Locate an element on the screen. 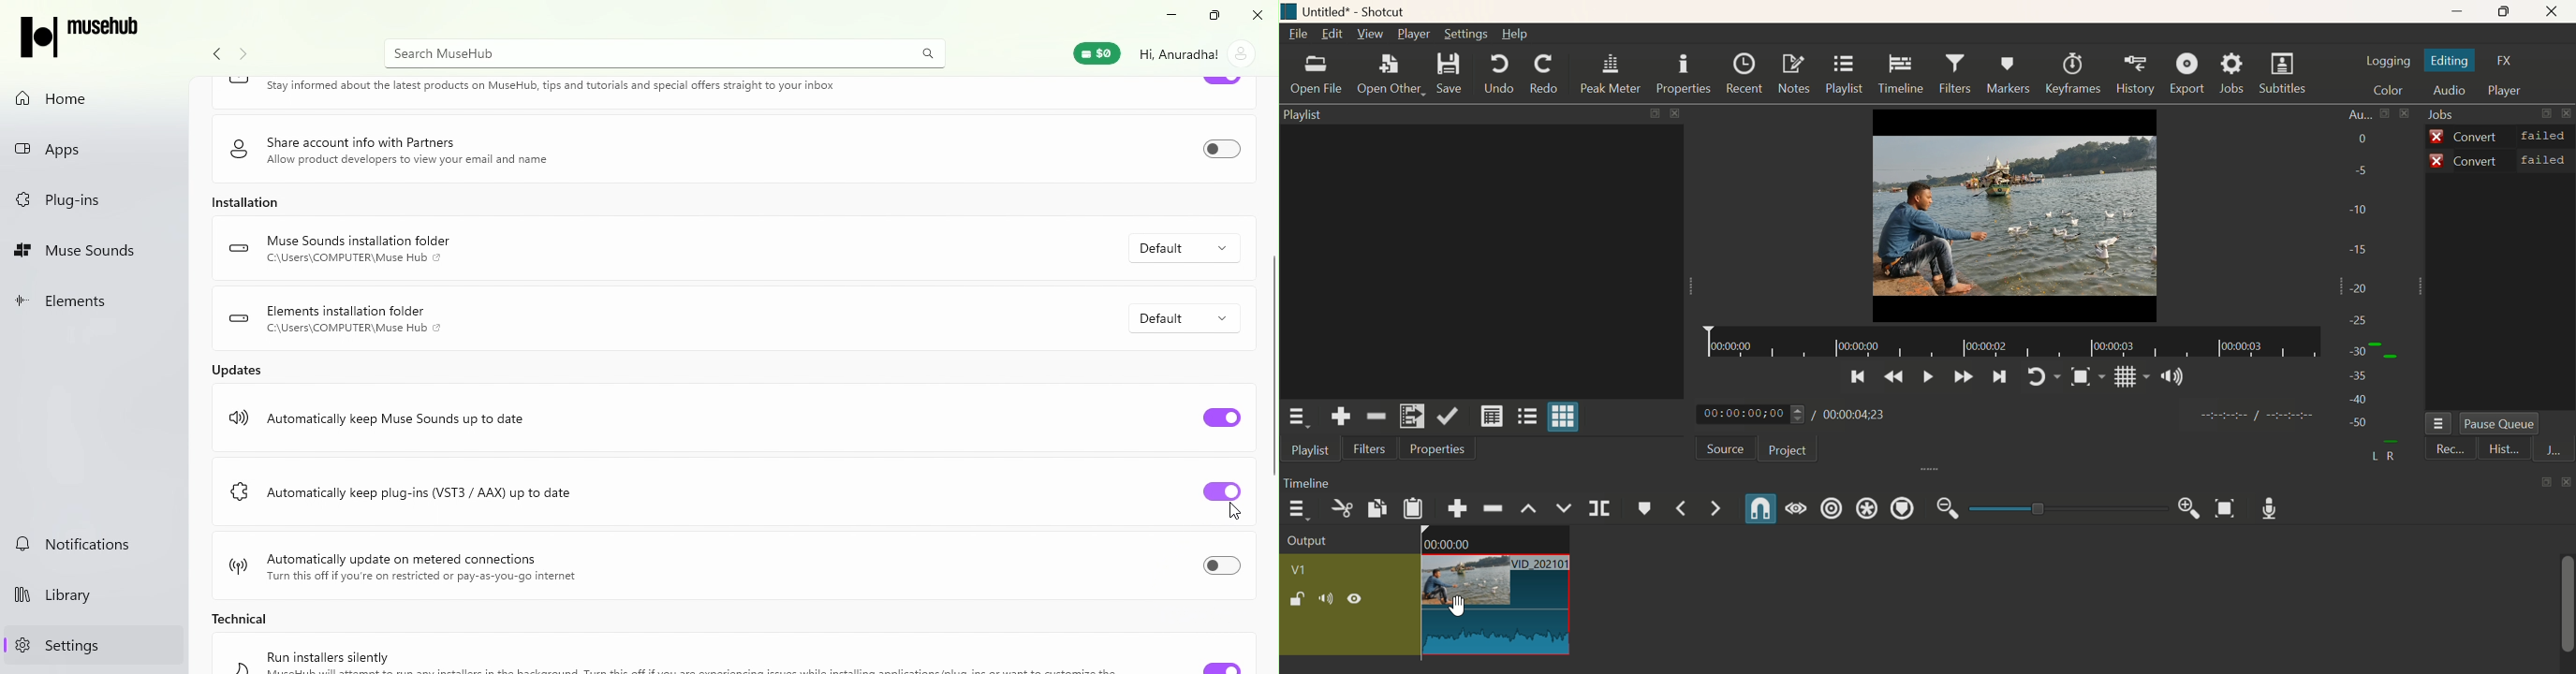 The image size is (2576, 700).  is located at coordinates (2224, 510).